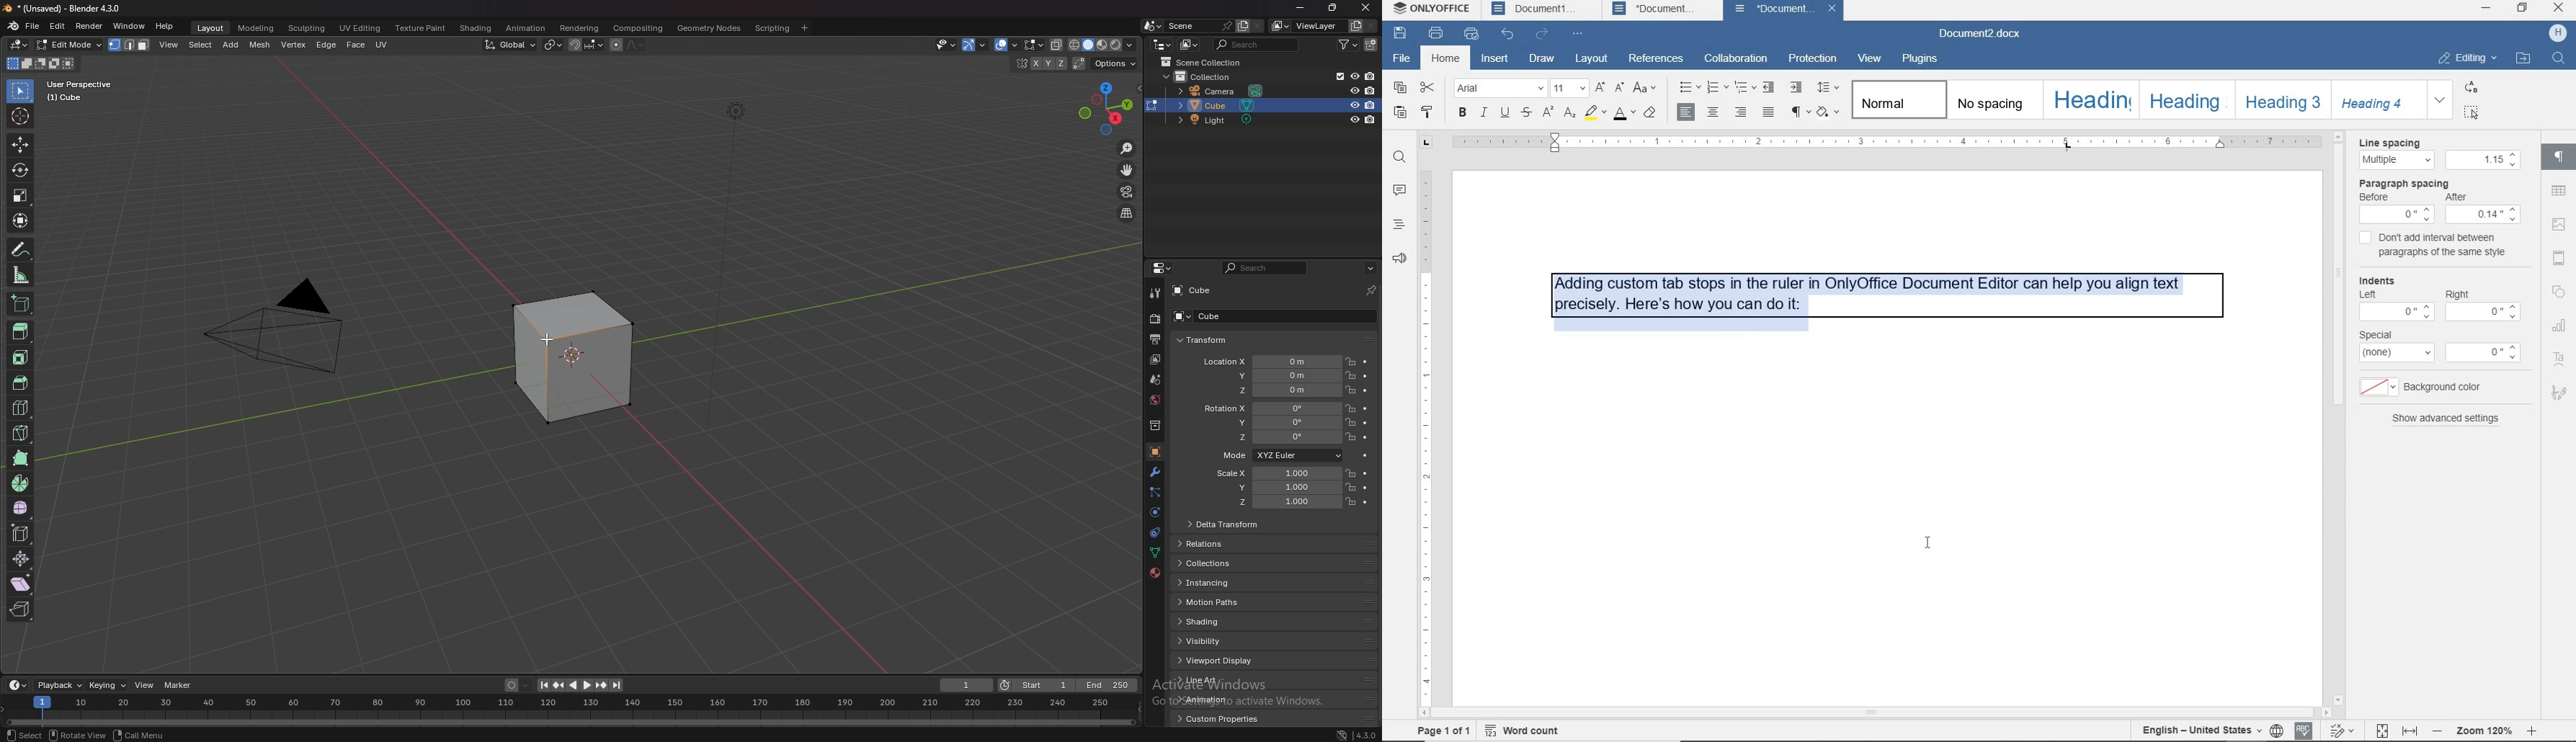 The width and height of the screenshot is (2576, 756). Describe the element at coordinates (21, 170) in the screenshot. I see `rotate` at that location.